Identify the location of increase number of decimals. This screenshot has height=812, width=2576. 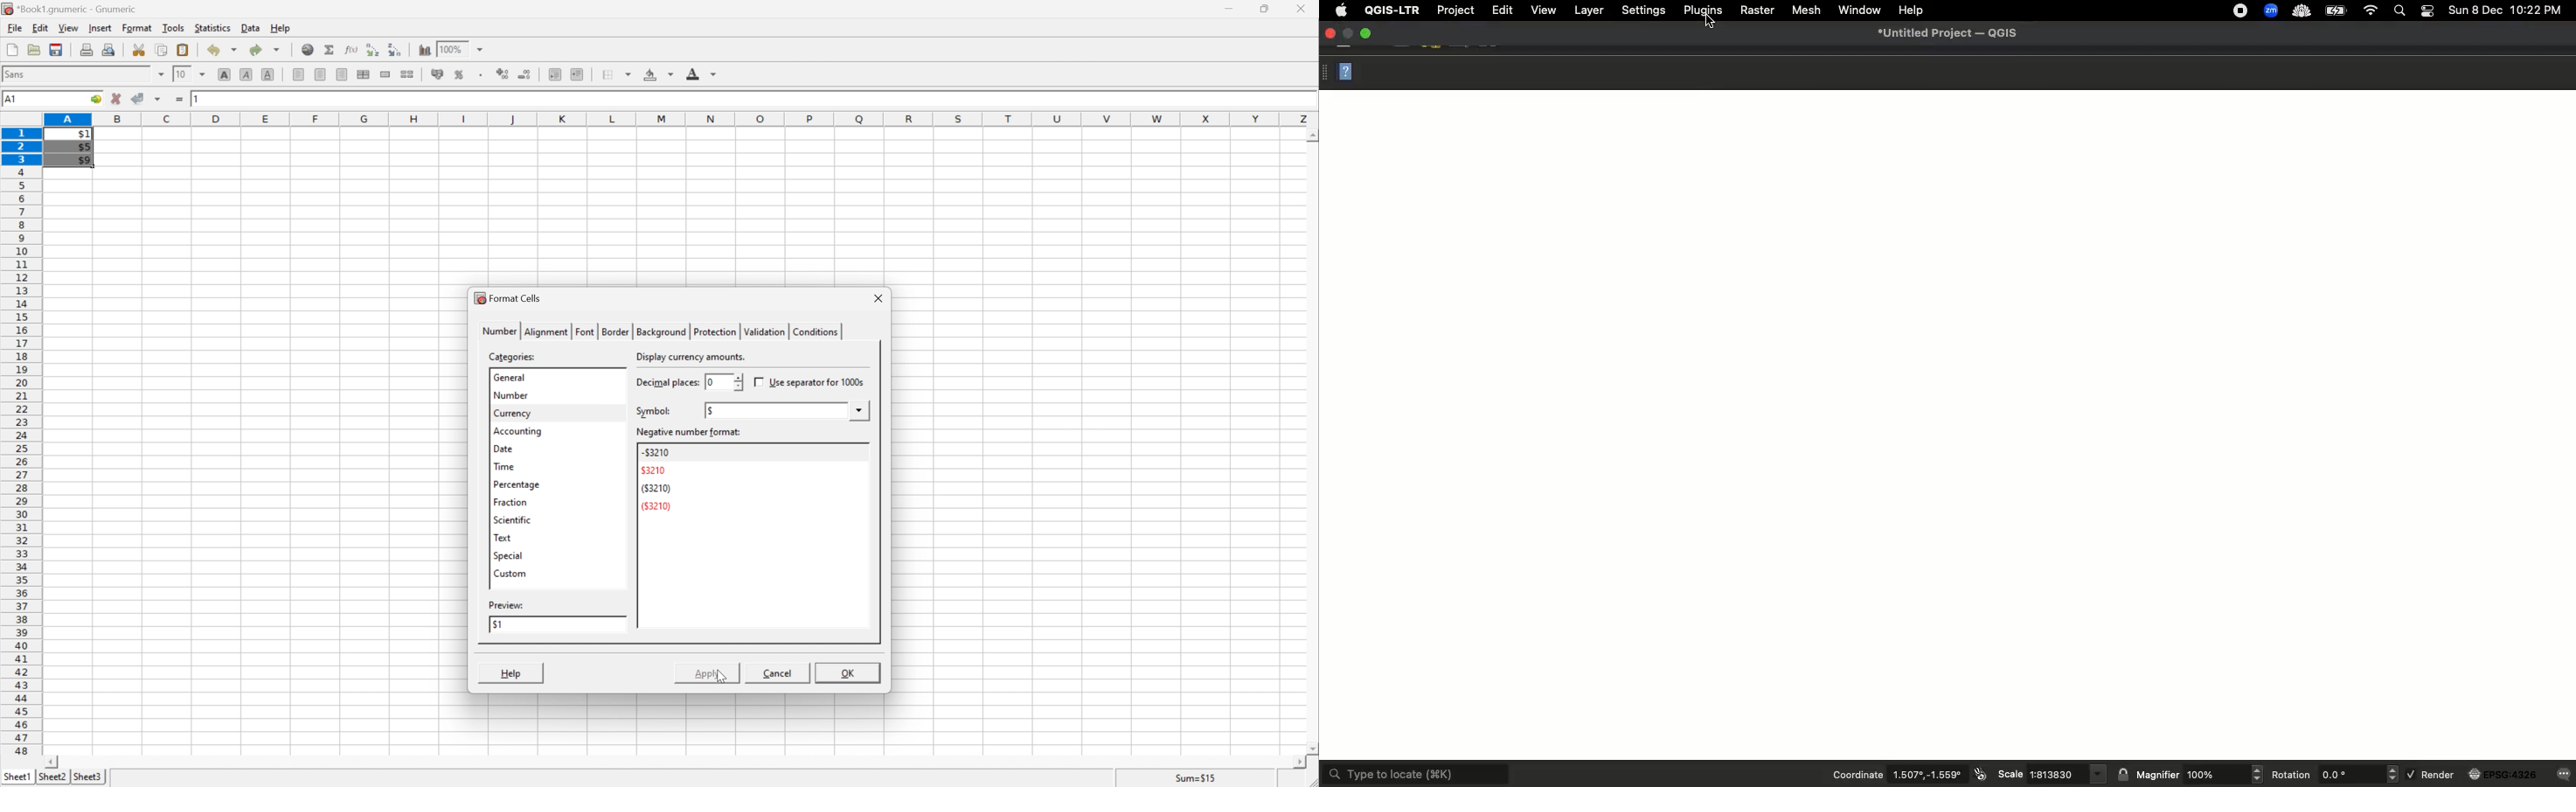
(503, 74).